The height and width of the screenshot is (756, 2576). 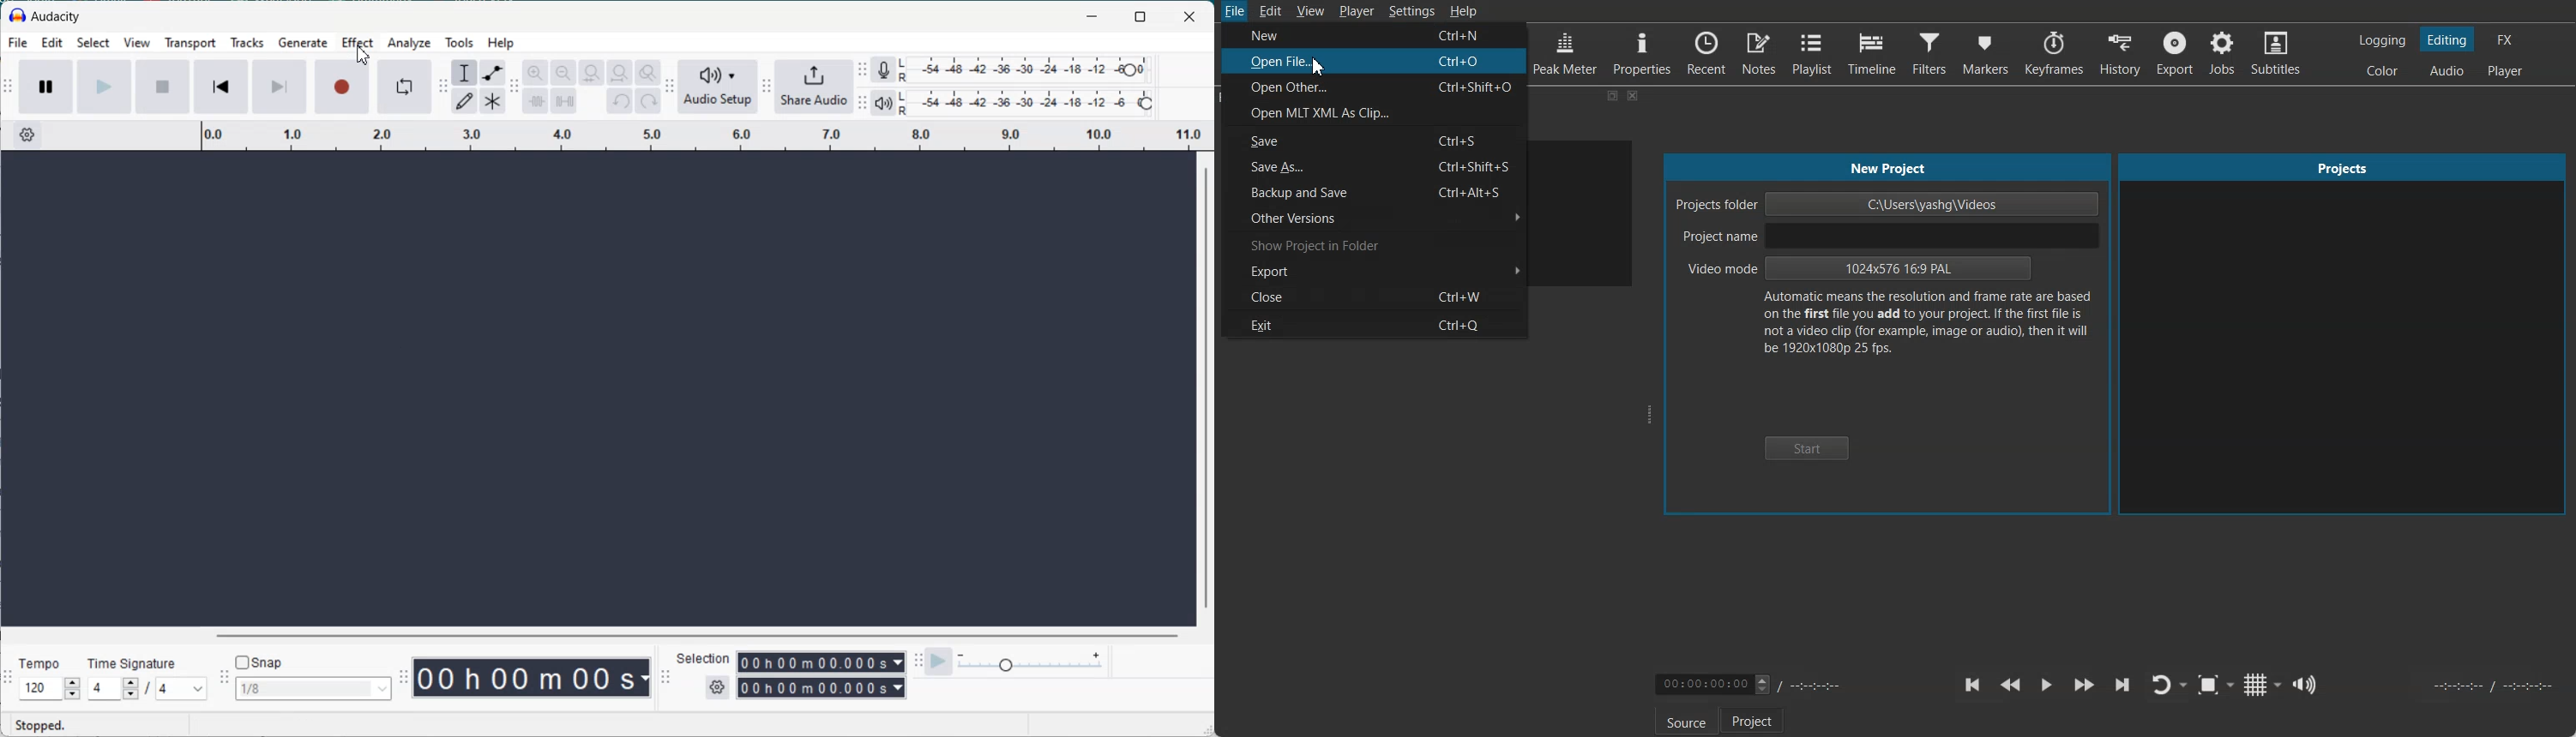 What do you see at coordinates (220, 86) in the screenshot?
I see `Skip to start` at bounding box center [220, 86].